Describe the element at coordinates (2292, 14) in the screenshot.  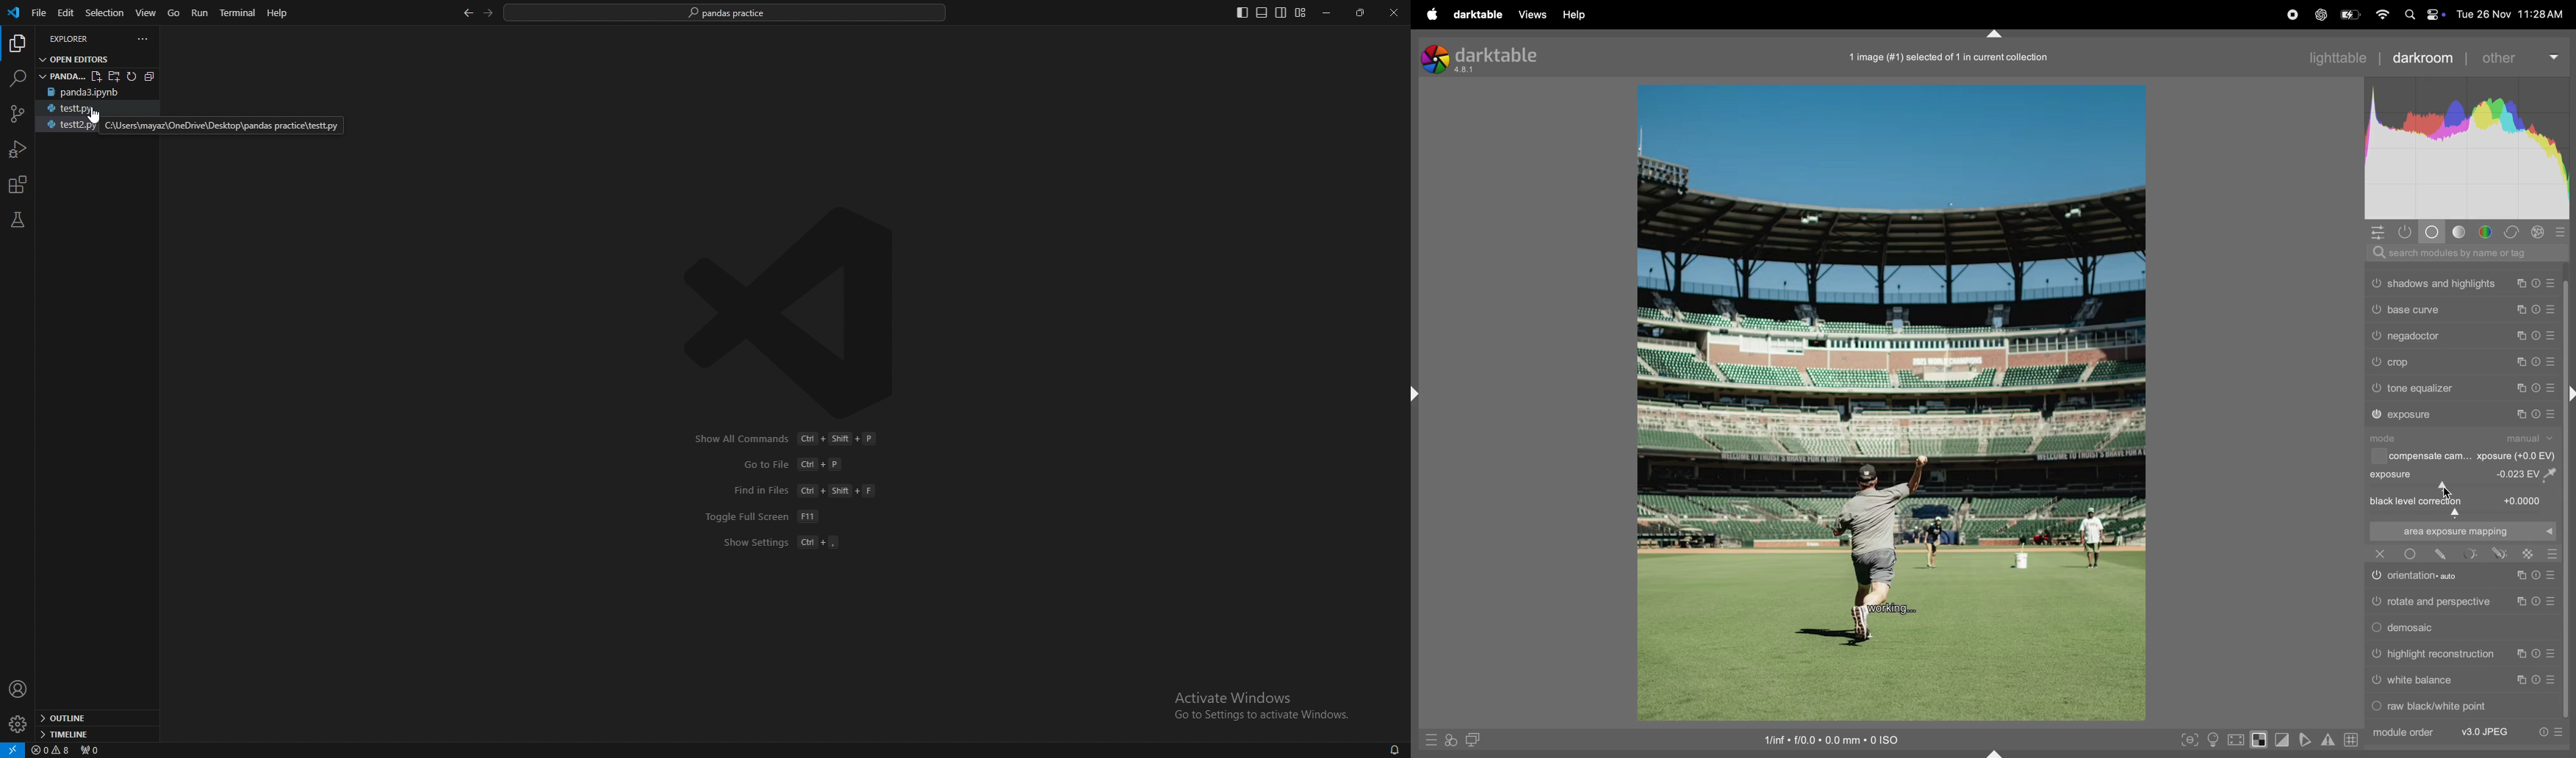
I see `record` at that location.